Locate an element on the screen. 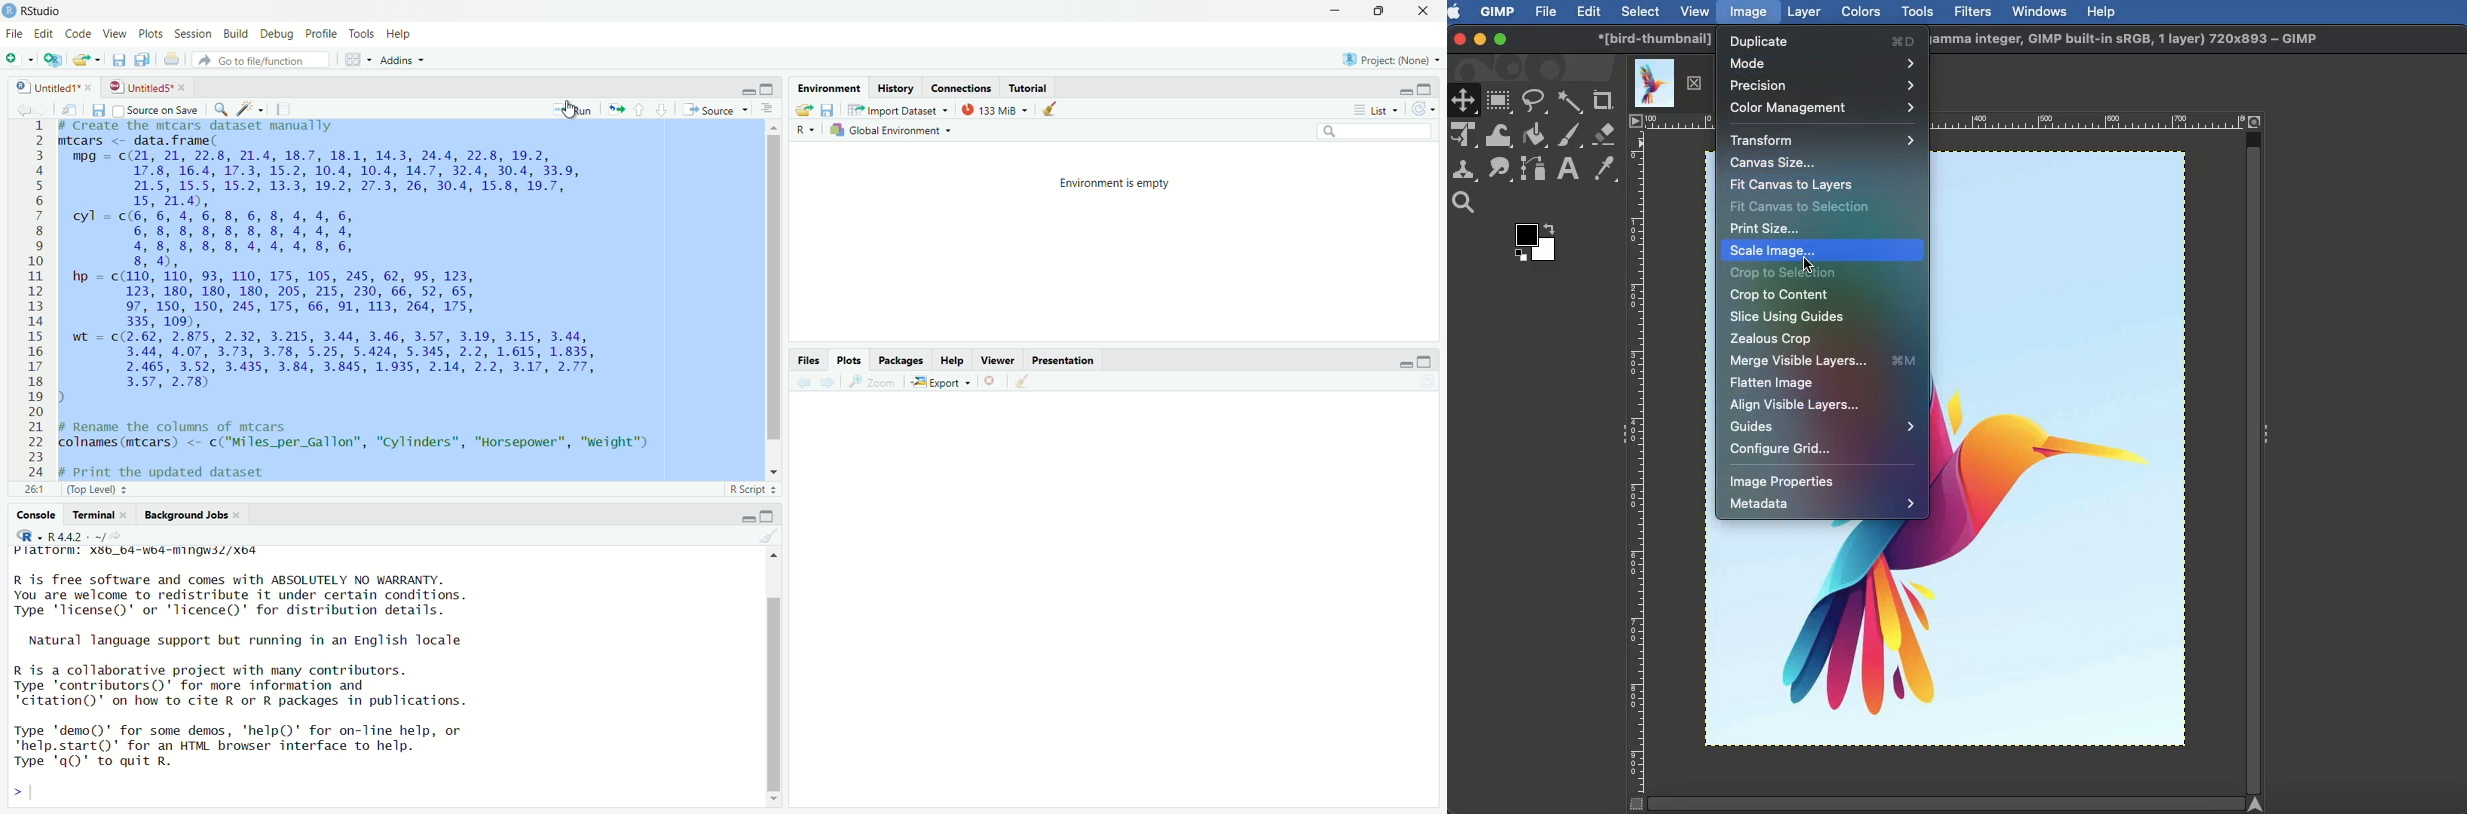  clear is located at coordinates (1056, 110).